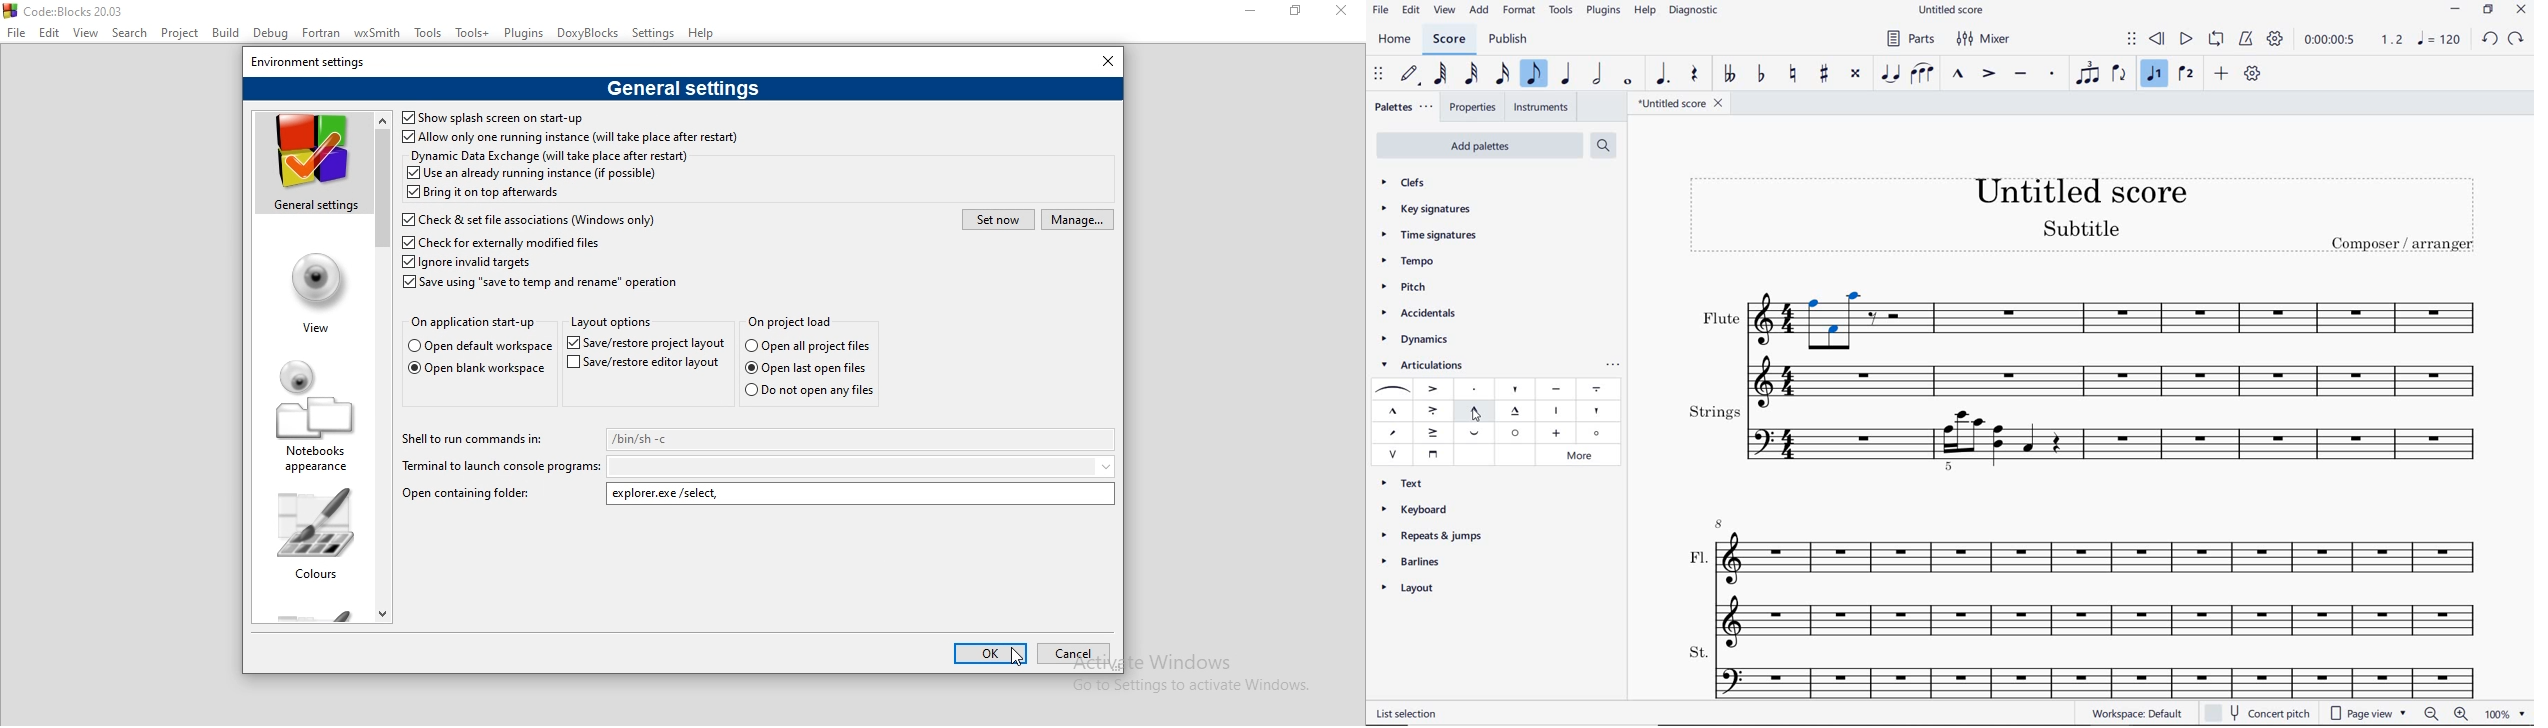 This screenshot has height=728, width=2548. I want to click on TOGGLE DOUBLE-FLAT, so click(1730, 74).